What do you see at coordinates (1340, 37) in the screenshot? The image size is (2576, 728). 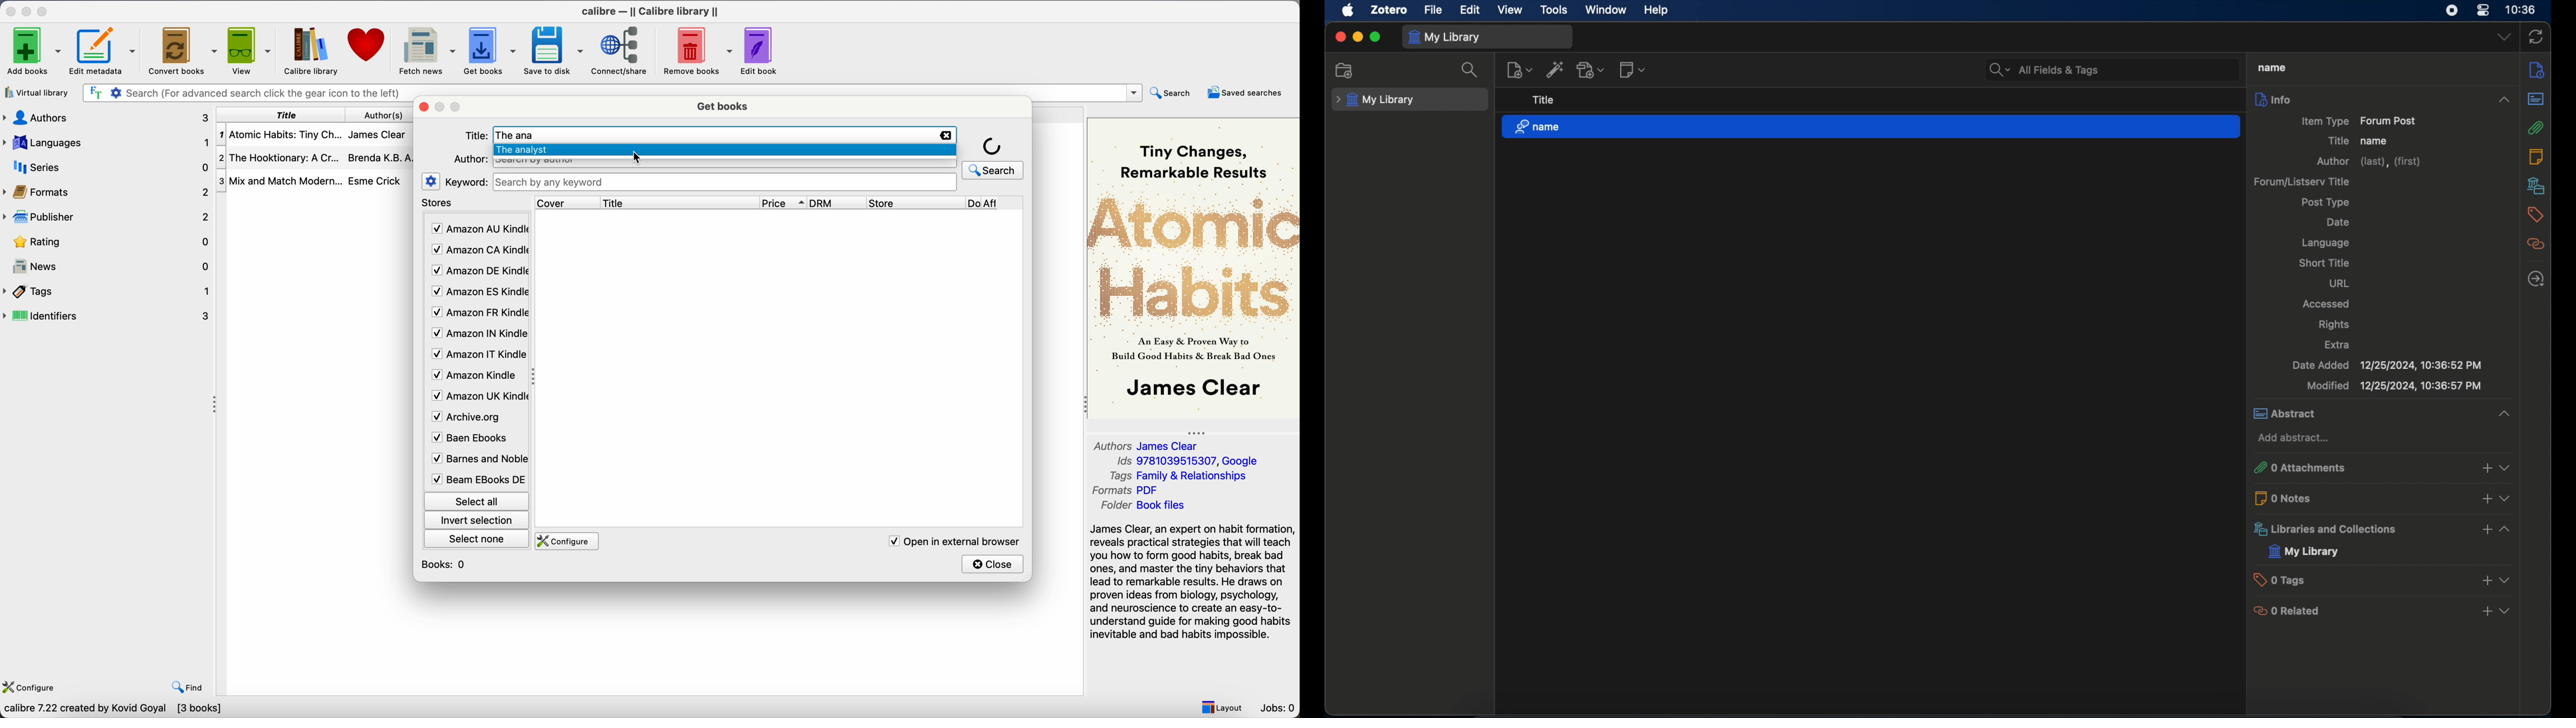 I see `close` at bounding box center [1340, 37].